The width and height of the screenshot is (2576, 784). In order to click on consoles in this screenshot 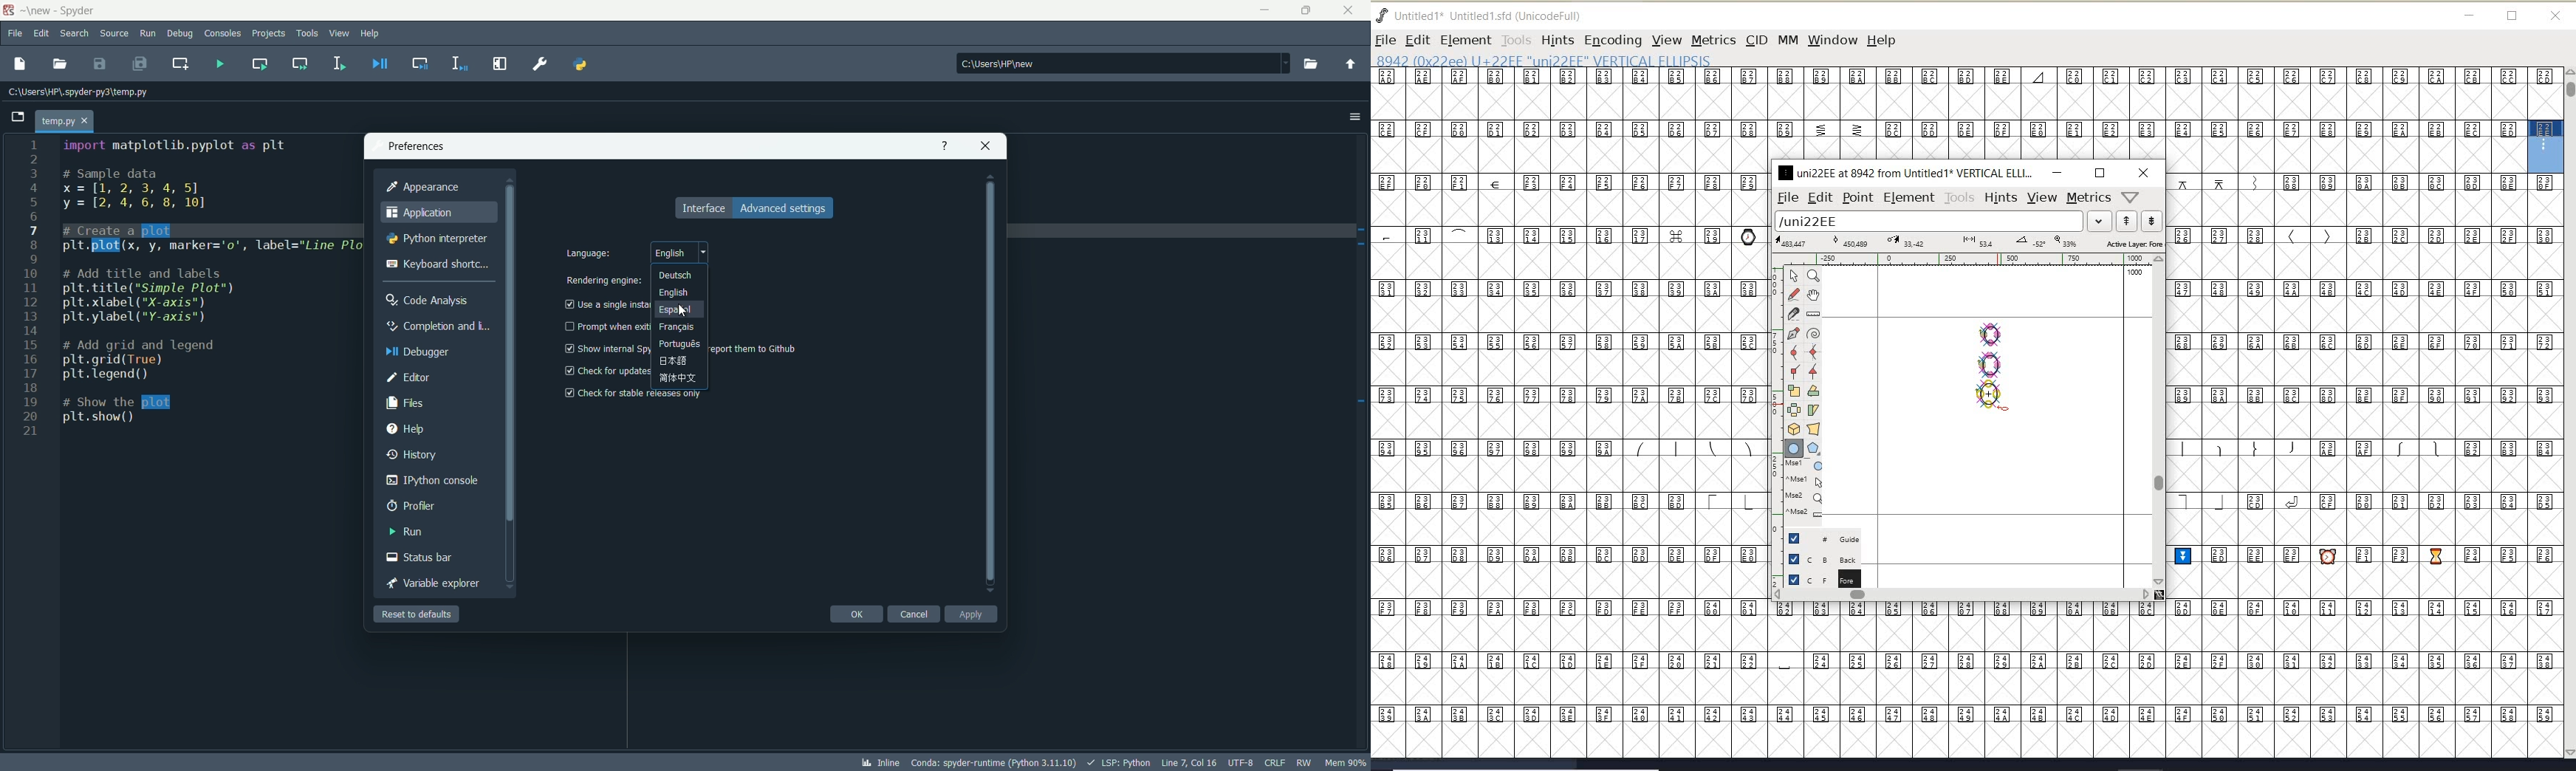, I will do `click(225, 34)`.